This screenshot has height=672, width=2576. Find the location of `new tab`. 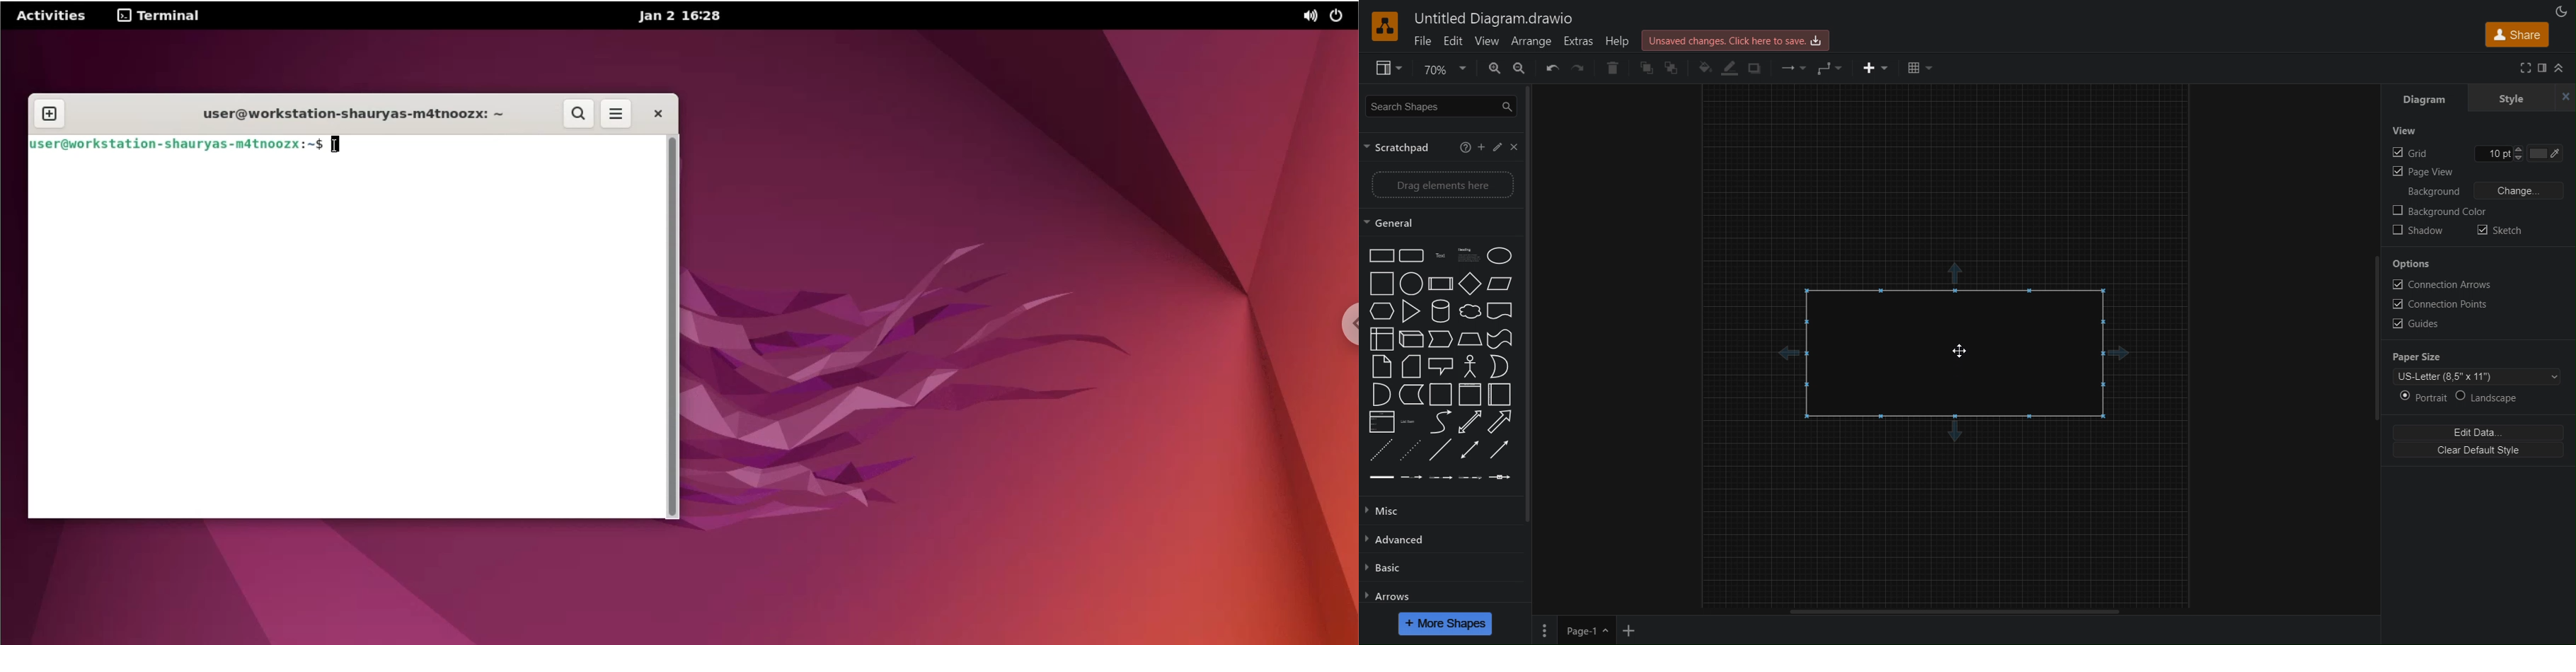

new tab is located at coordinates (52, 112).